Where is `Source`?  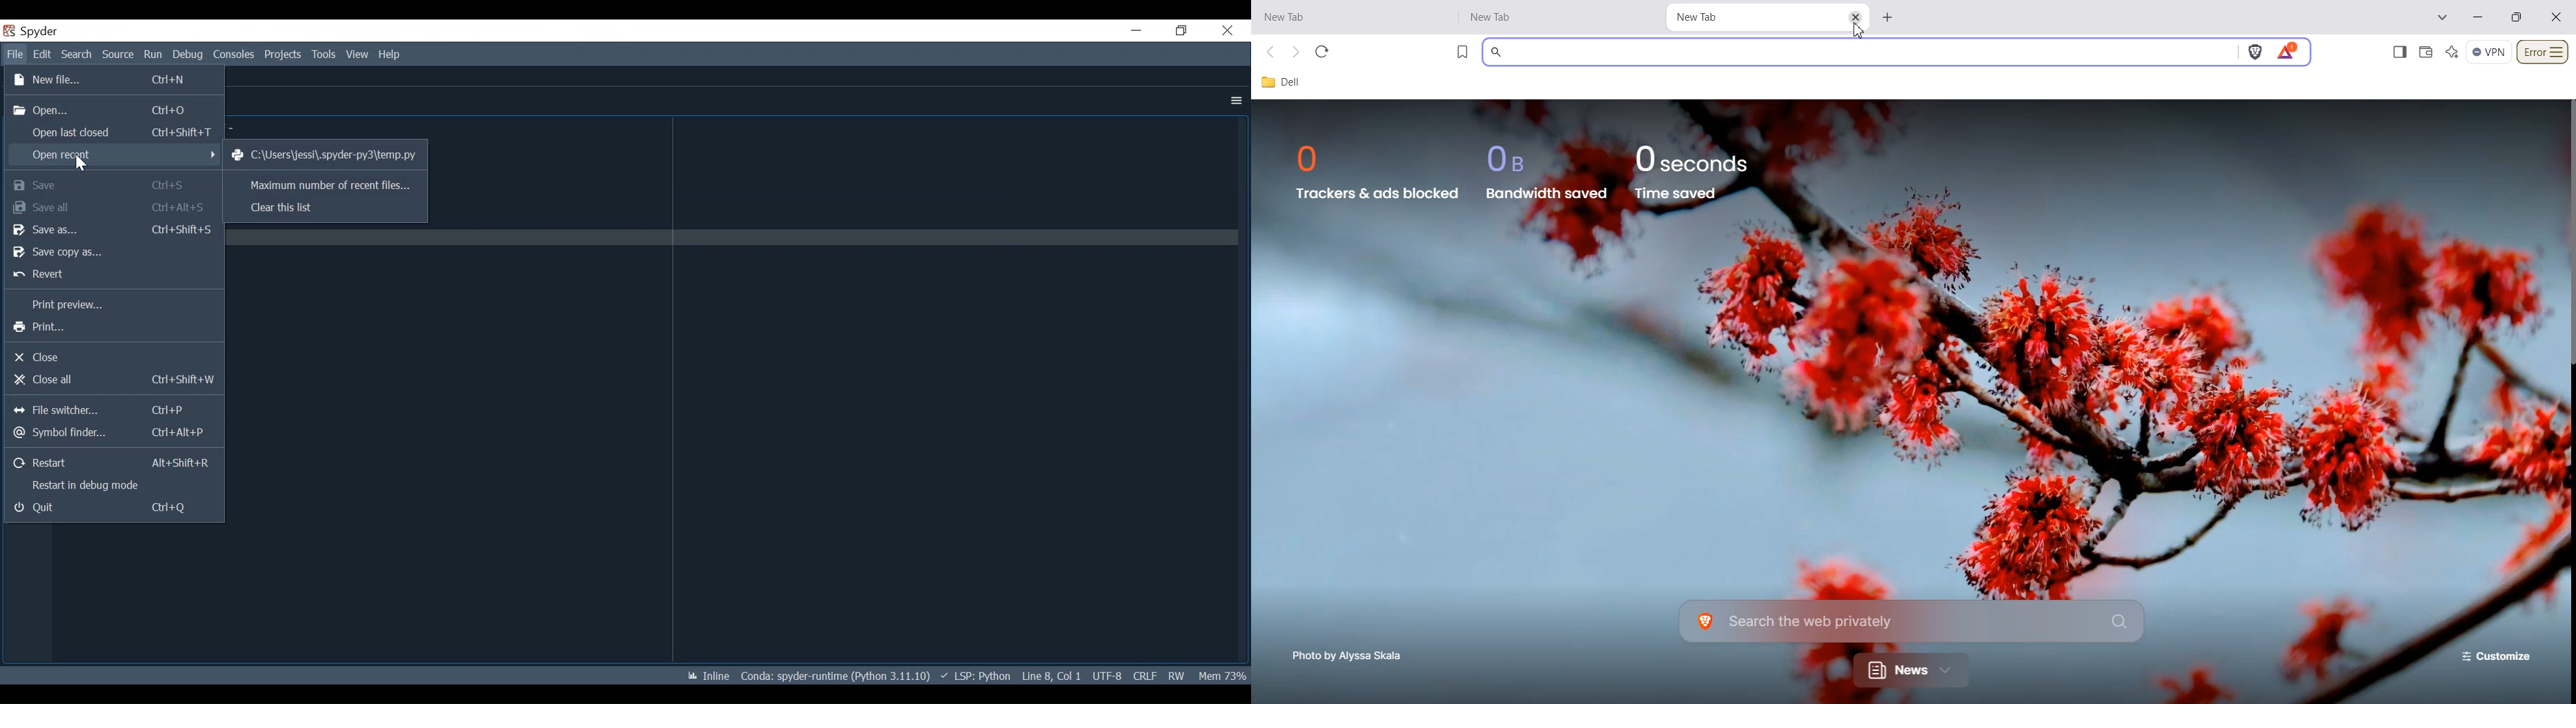
Source is located at coordinates (119, 54).